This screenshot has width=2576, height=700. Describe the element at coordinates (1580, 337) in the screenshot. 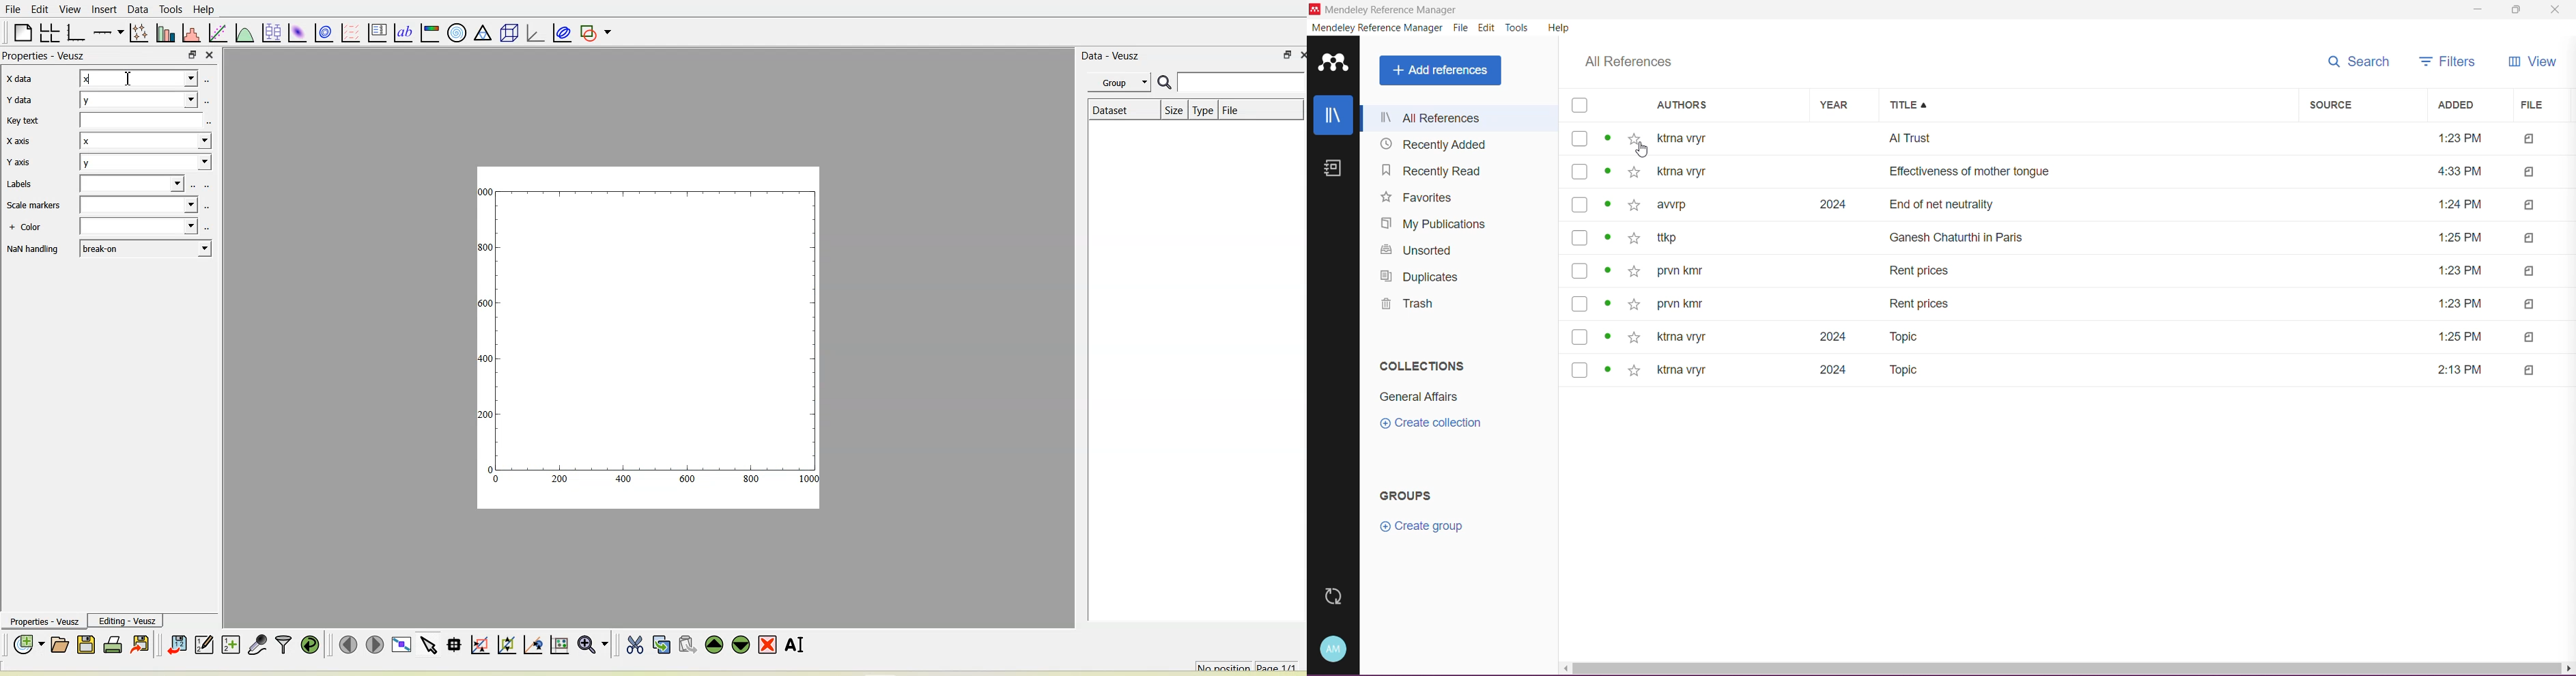

I see `Click to select` at that location.